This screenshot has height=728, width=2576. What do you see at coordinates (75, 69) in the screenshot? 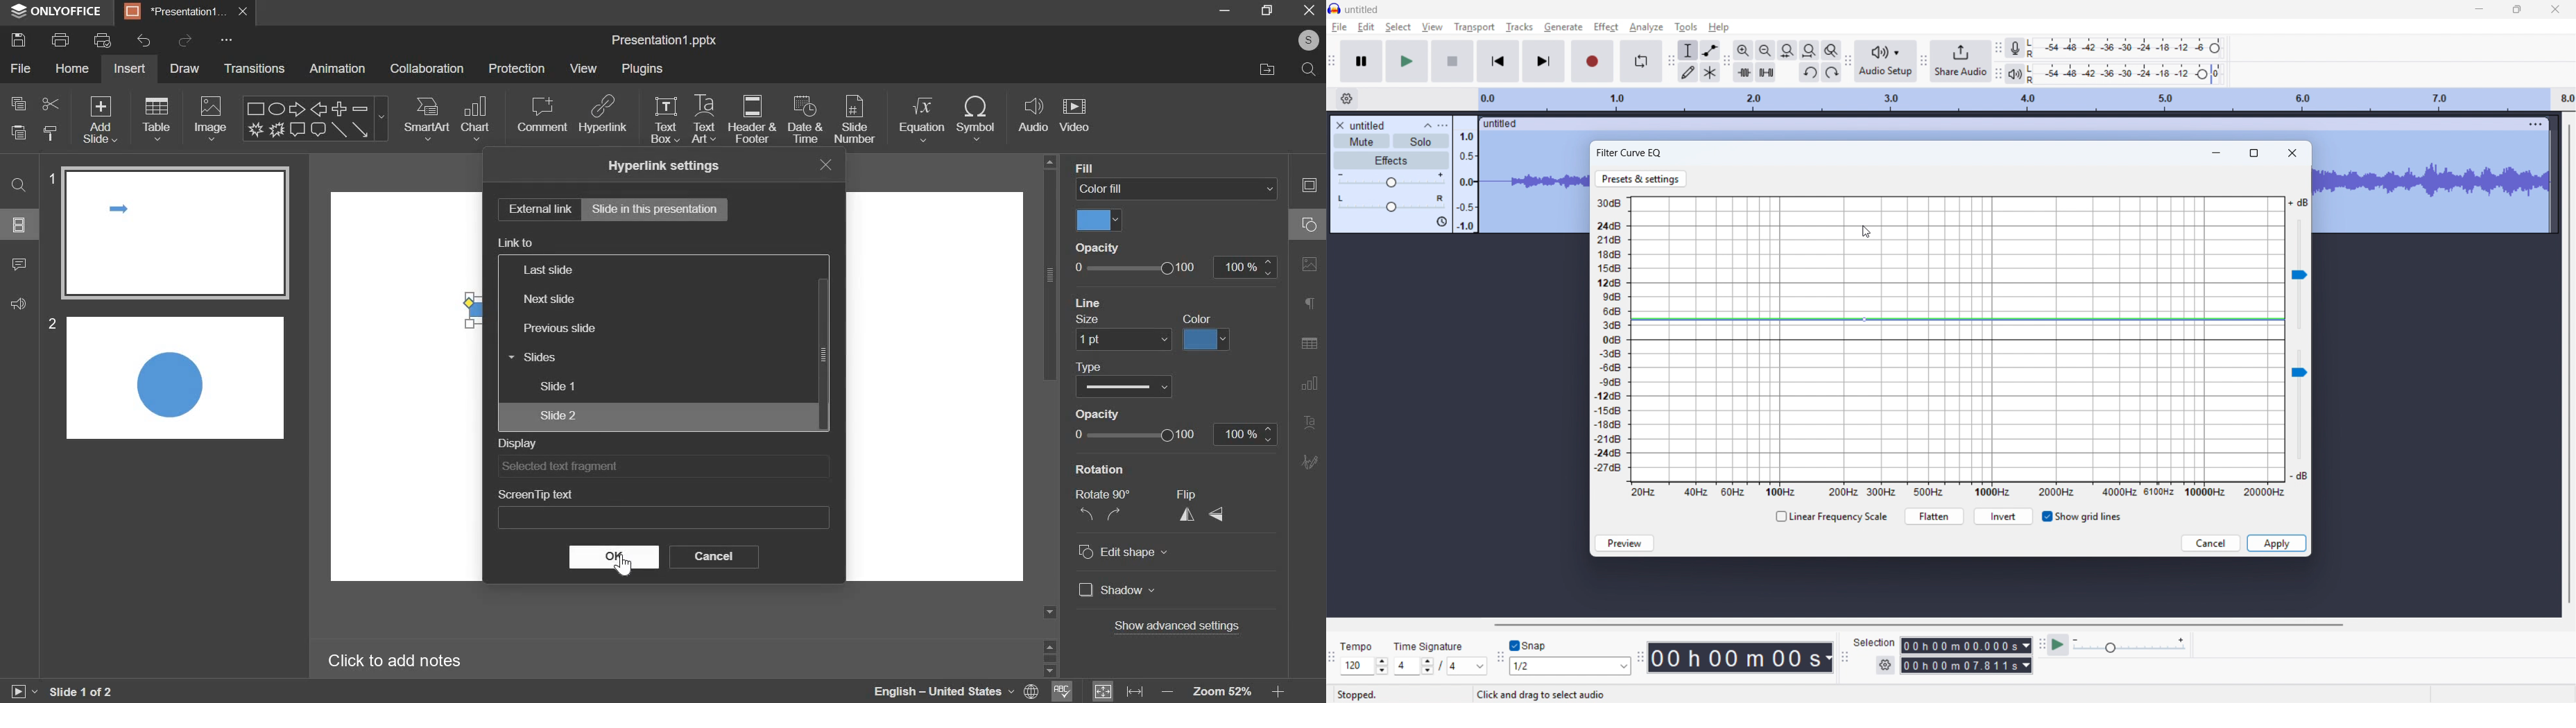
I see `home` at bounding box center [75, 69].